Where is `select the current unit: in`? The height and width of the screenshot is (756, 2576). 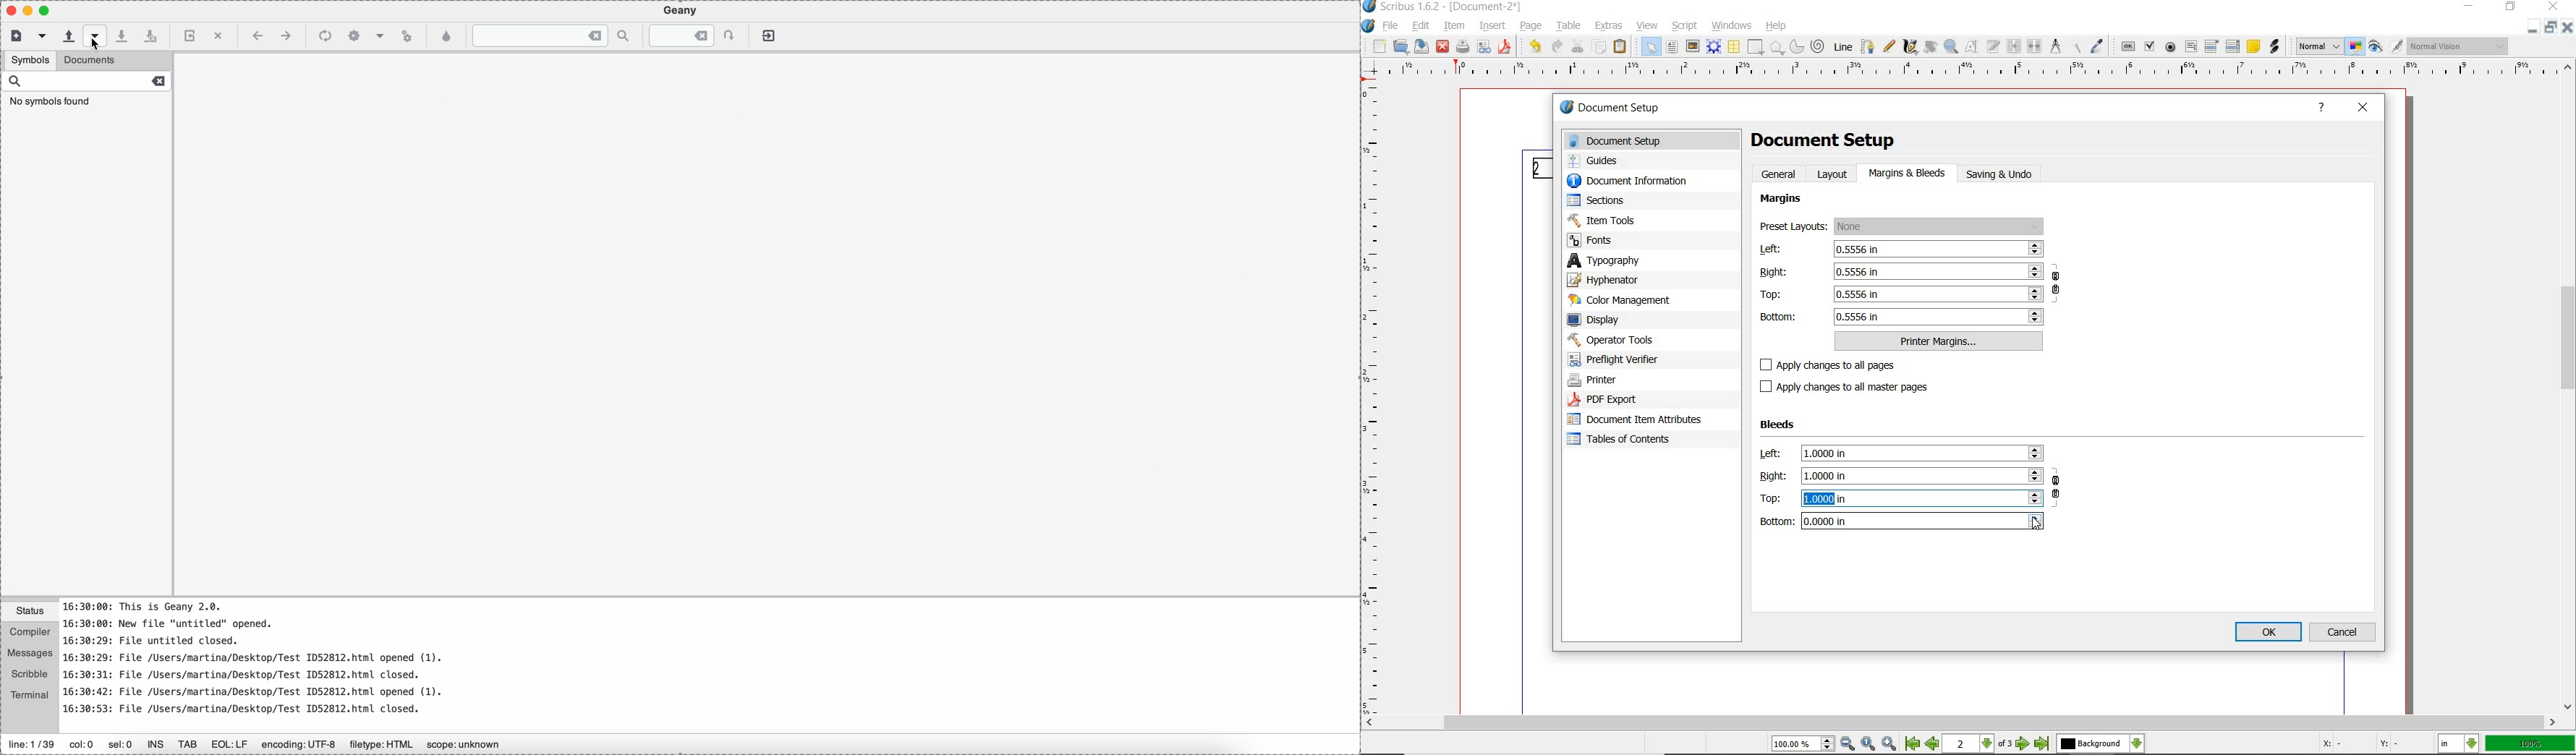 select the current unit: in is located at coordinates (2460, 745).